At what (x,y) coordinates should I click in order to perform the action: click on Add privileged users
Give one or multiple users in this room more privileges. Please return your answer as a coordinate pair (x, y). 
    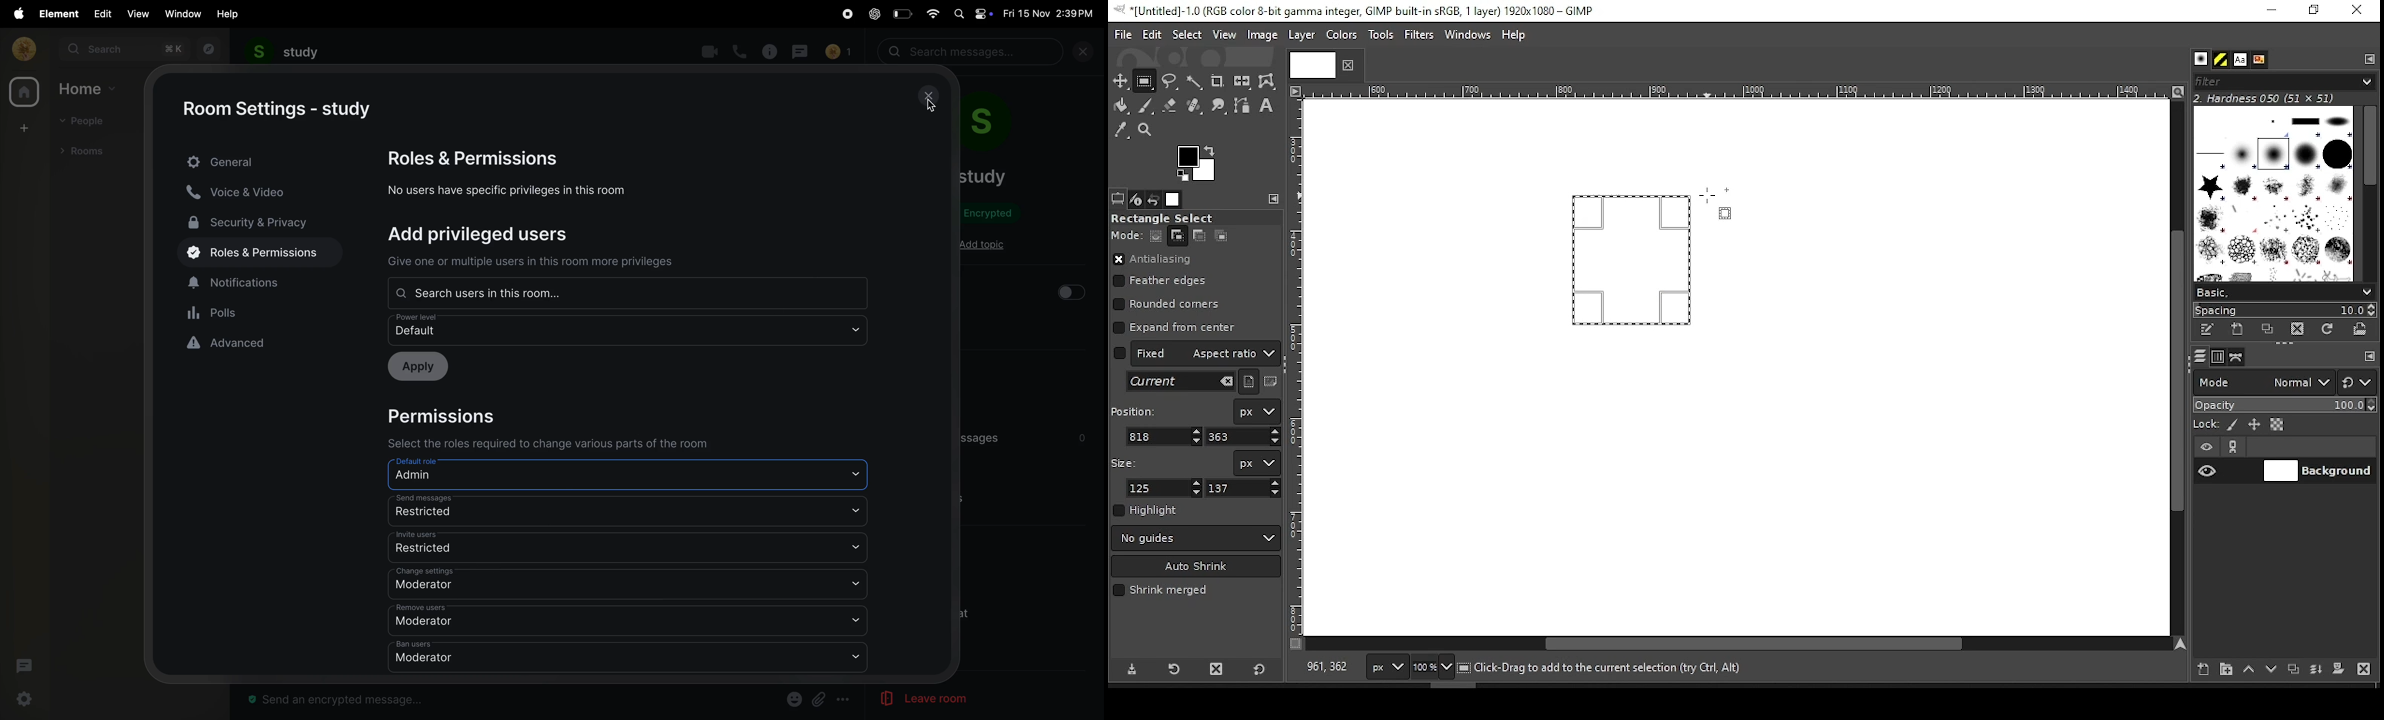
    Looking at the image, I should click on (539, 246).